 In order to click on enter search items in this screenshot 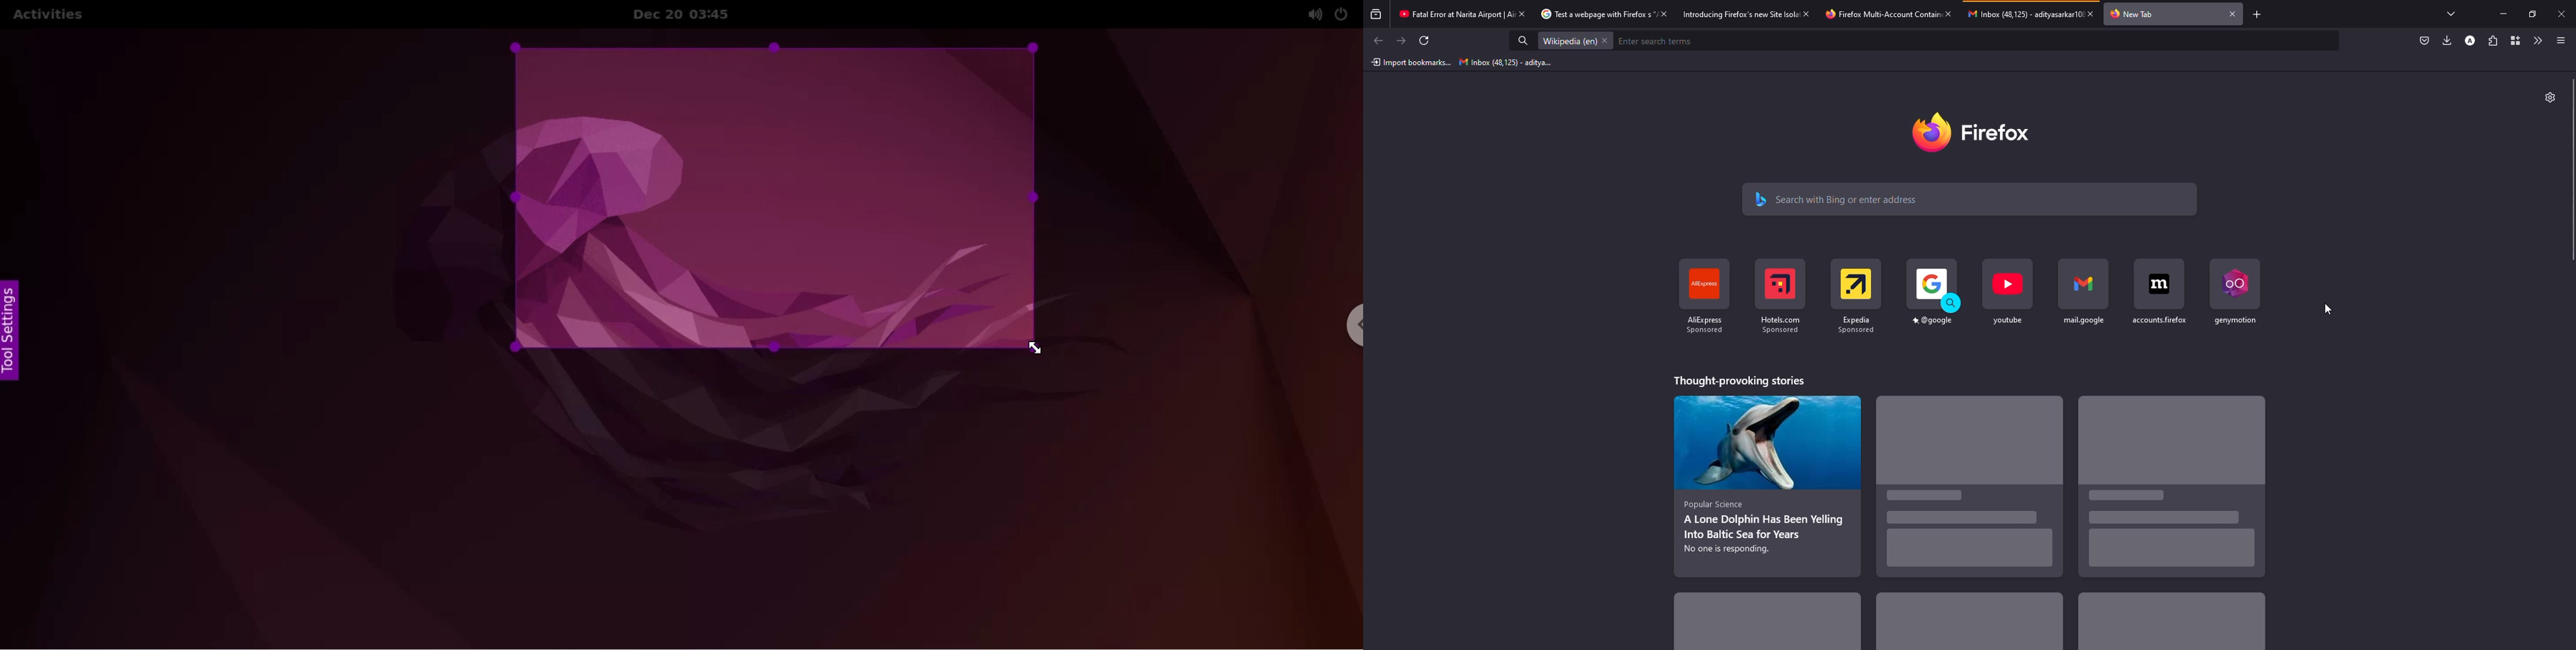, I will do `click(1659, 40)`.